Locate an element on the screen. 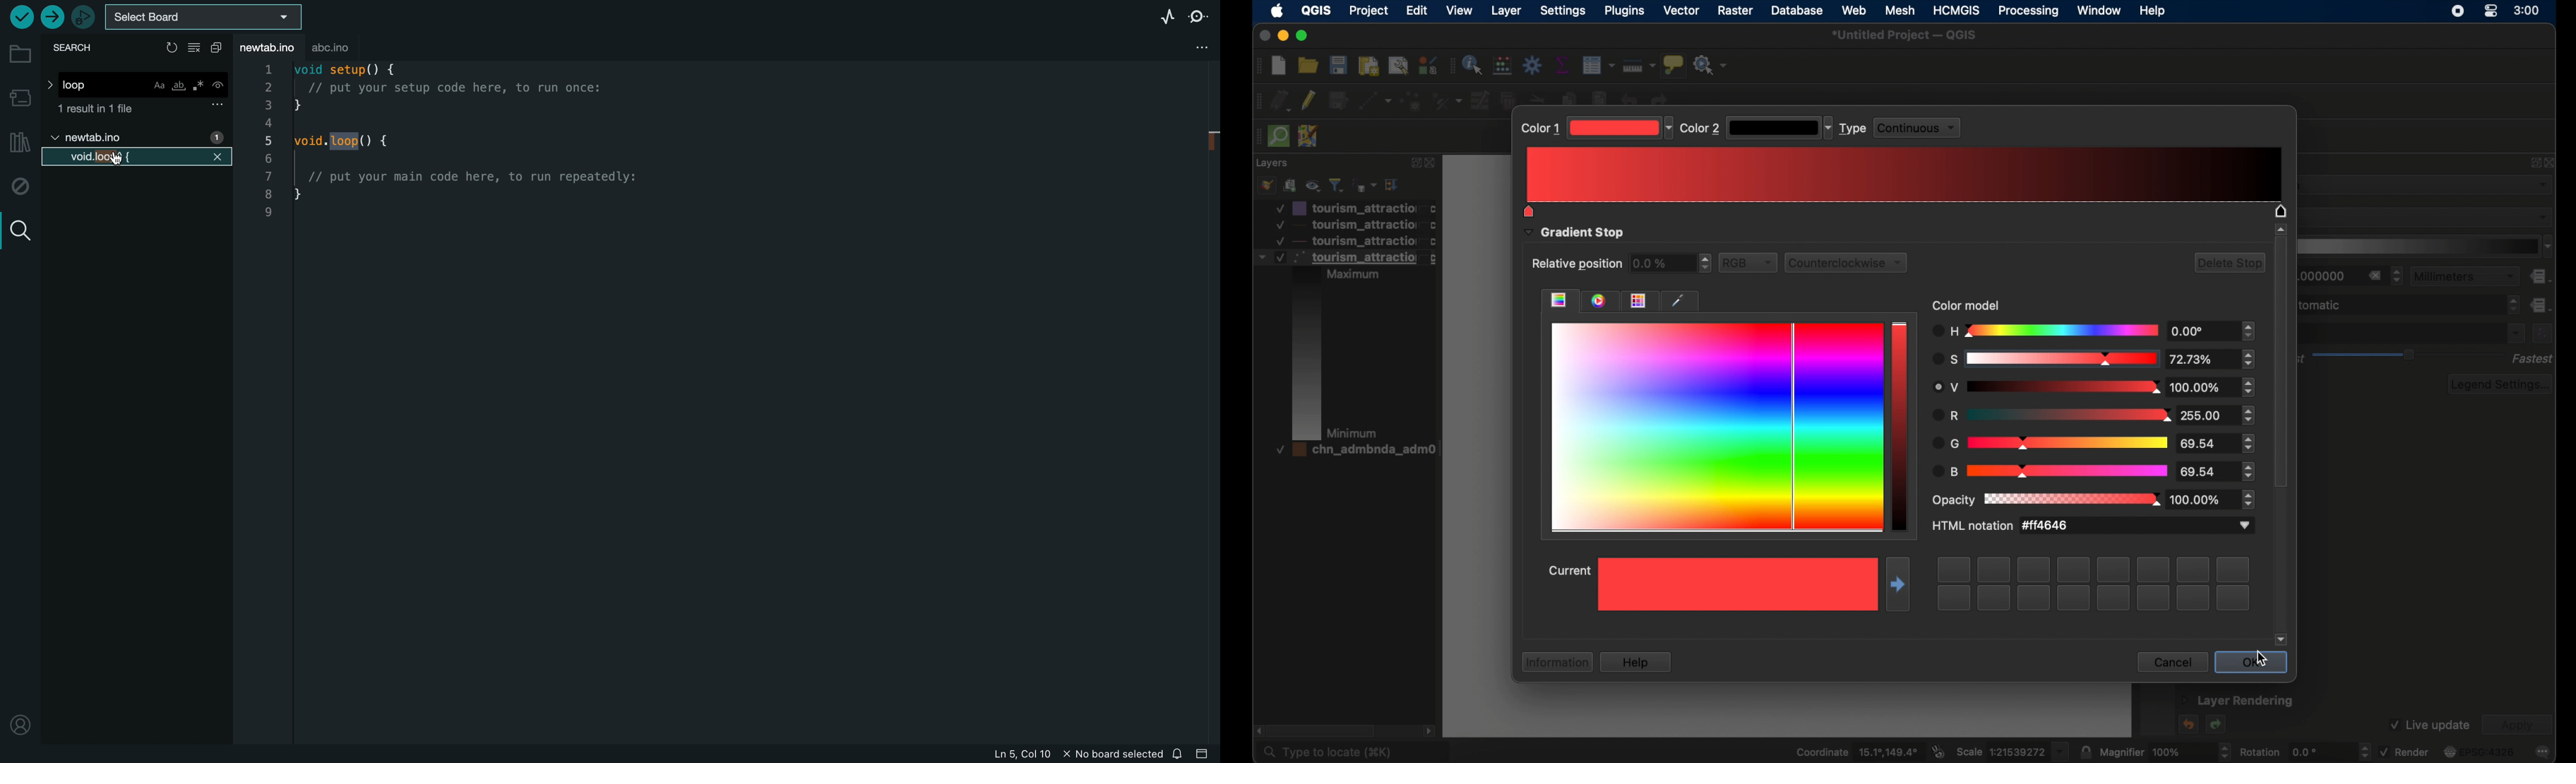 The image size is (2576, 784). milimeters is located at coordinates (2464, 276).